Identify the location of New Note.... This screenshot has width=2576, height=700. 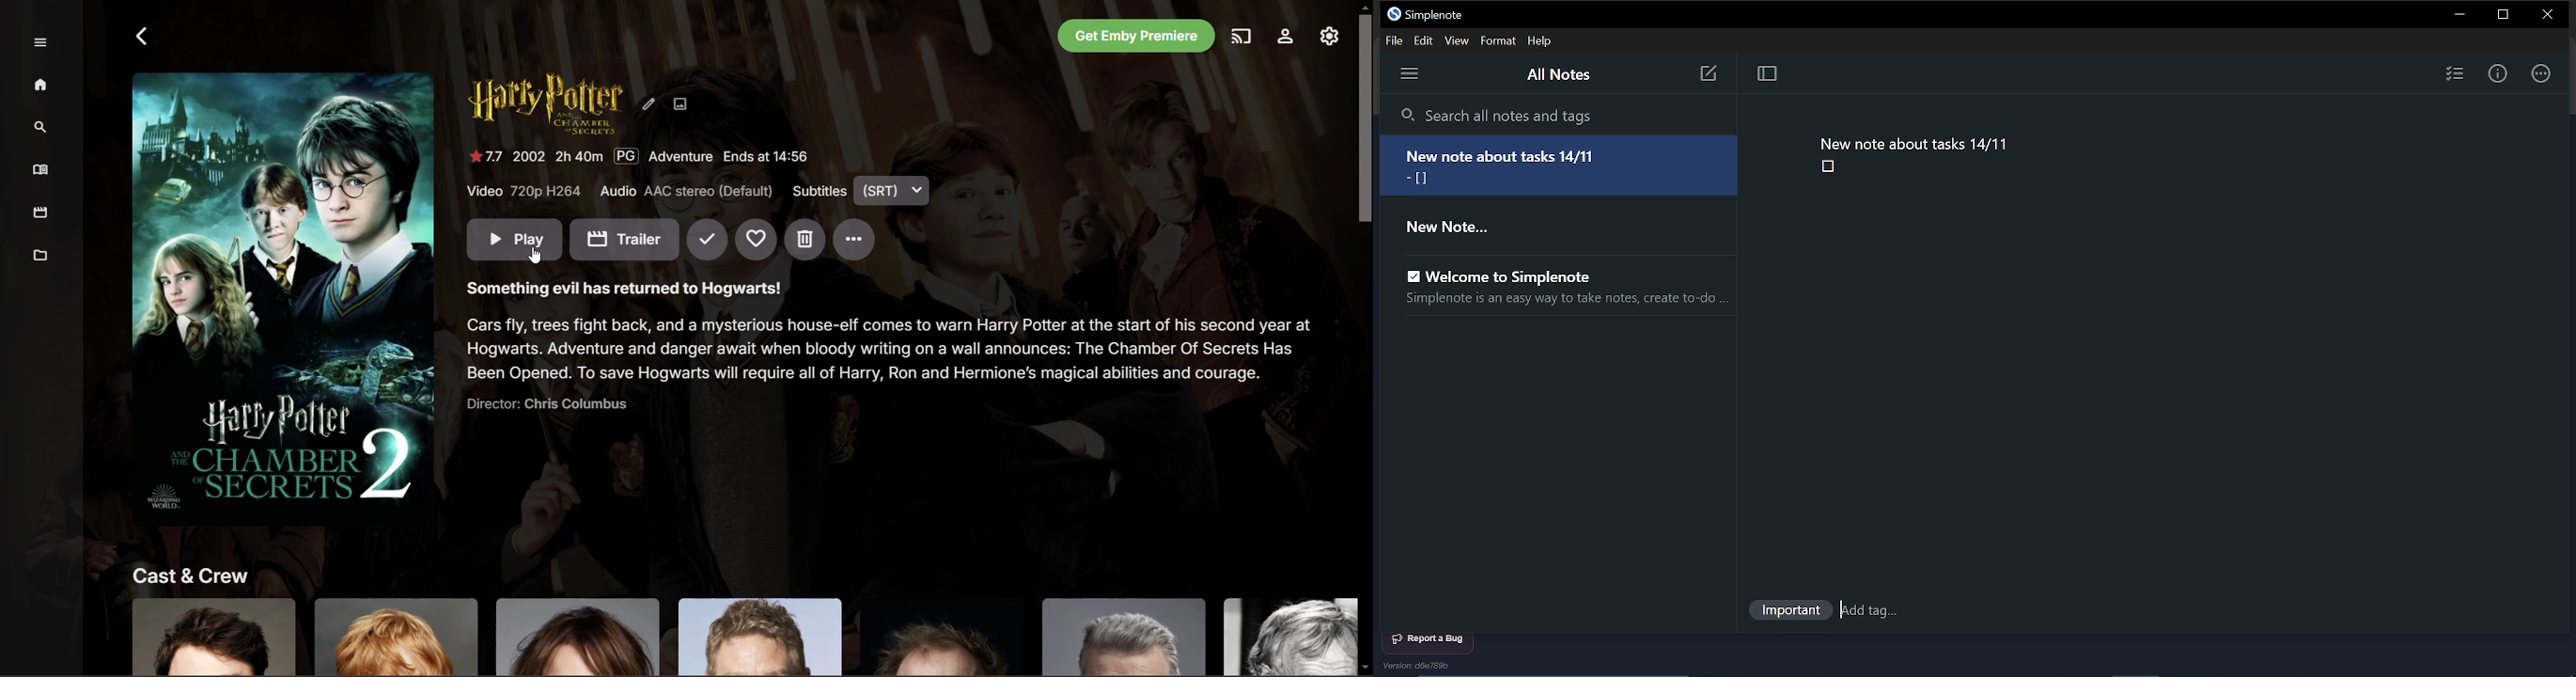
(1460, 229).